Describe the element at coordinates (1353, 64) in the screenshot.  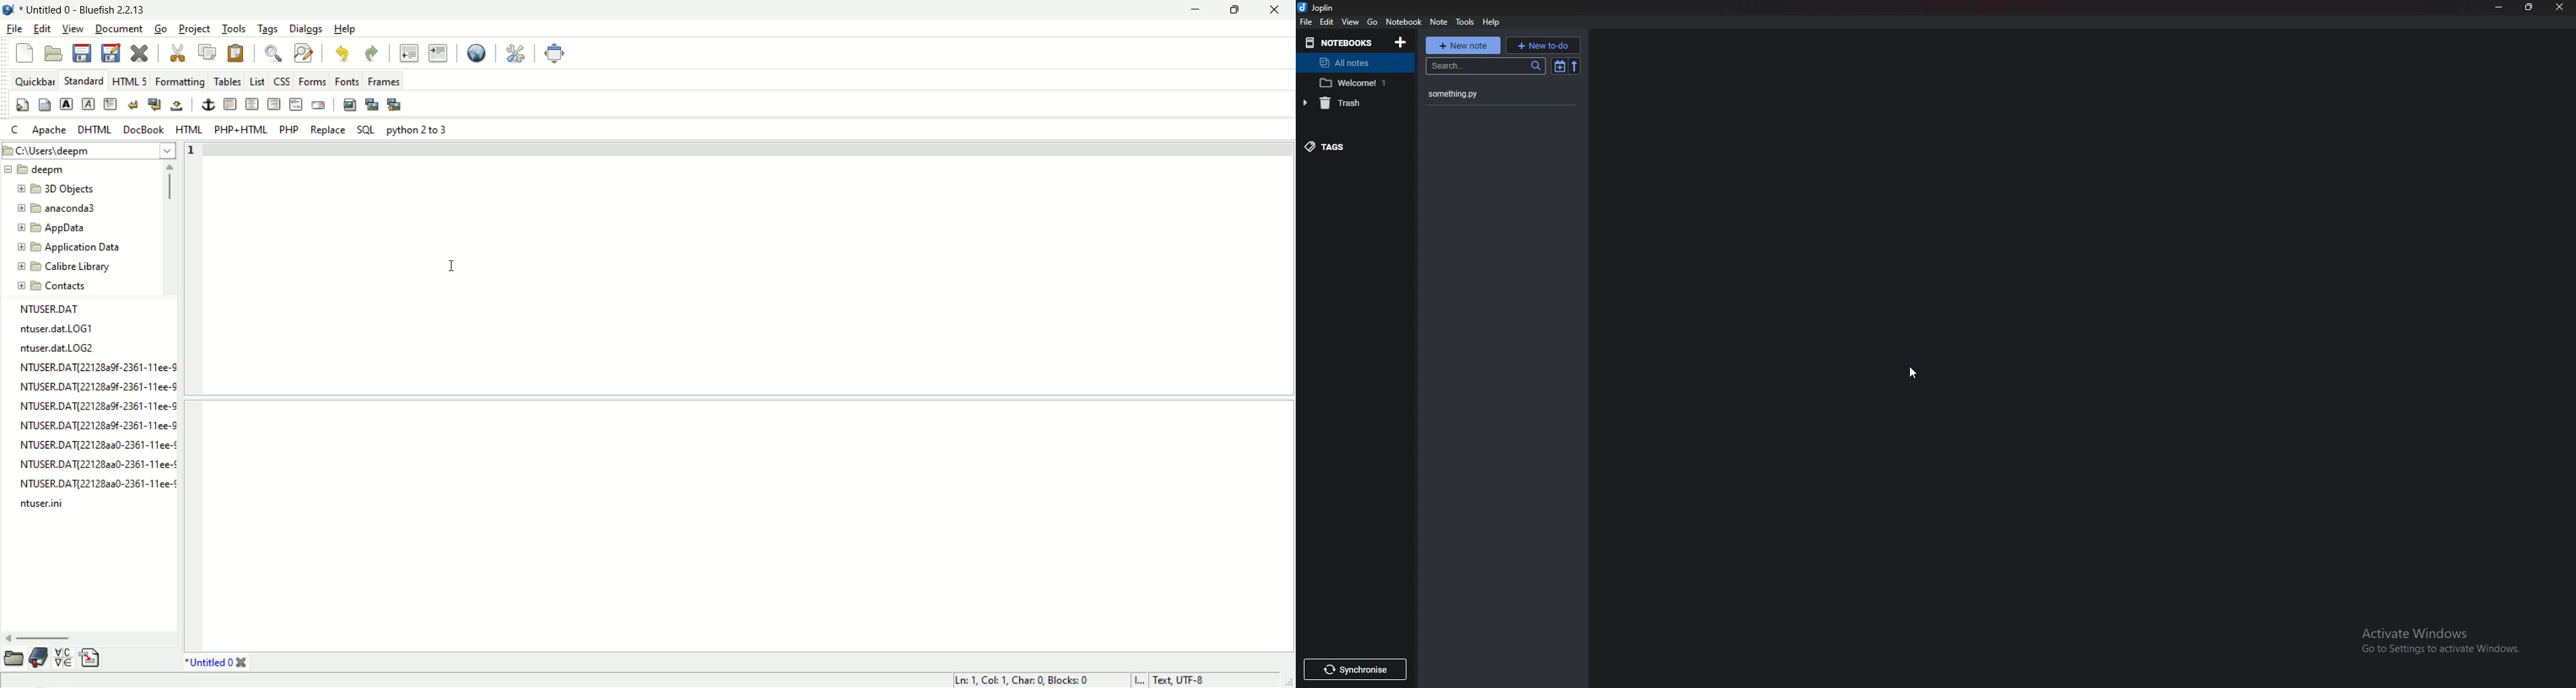
I see `All notes` at that location.